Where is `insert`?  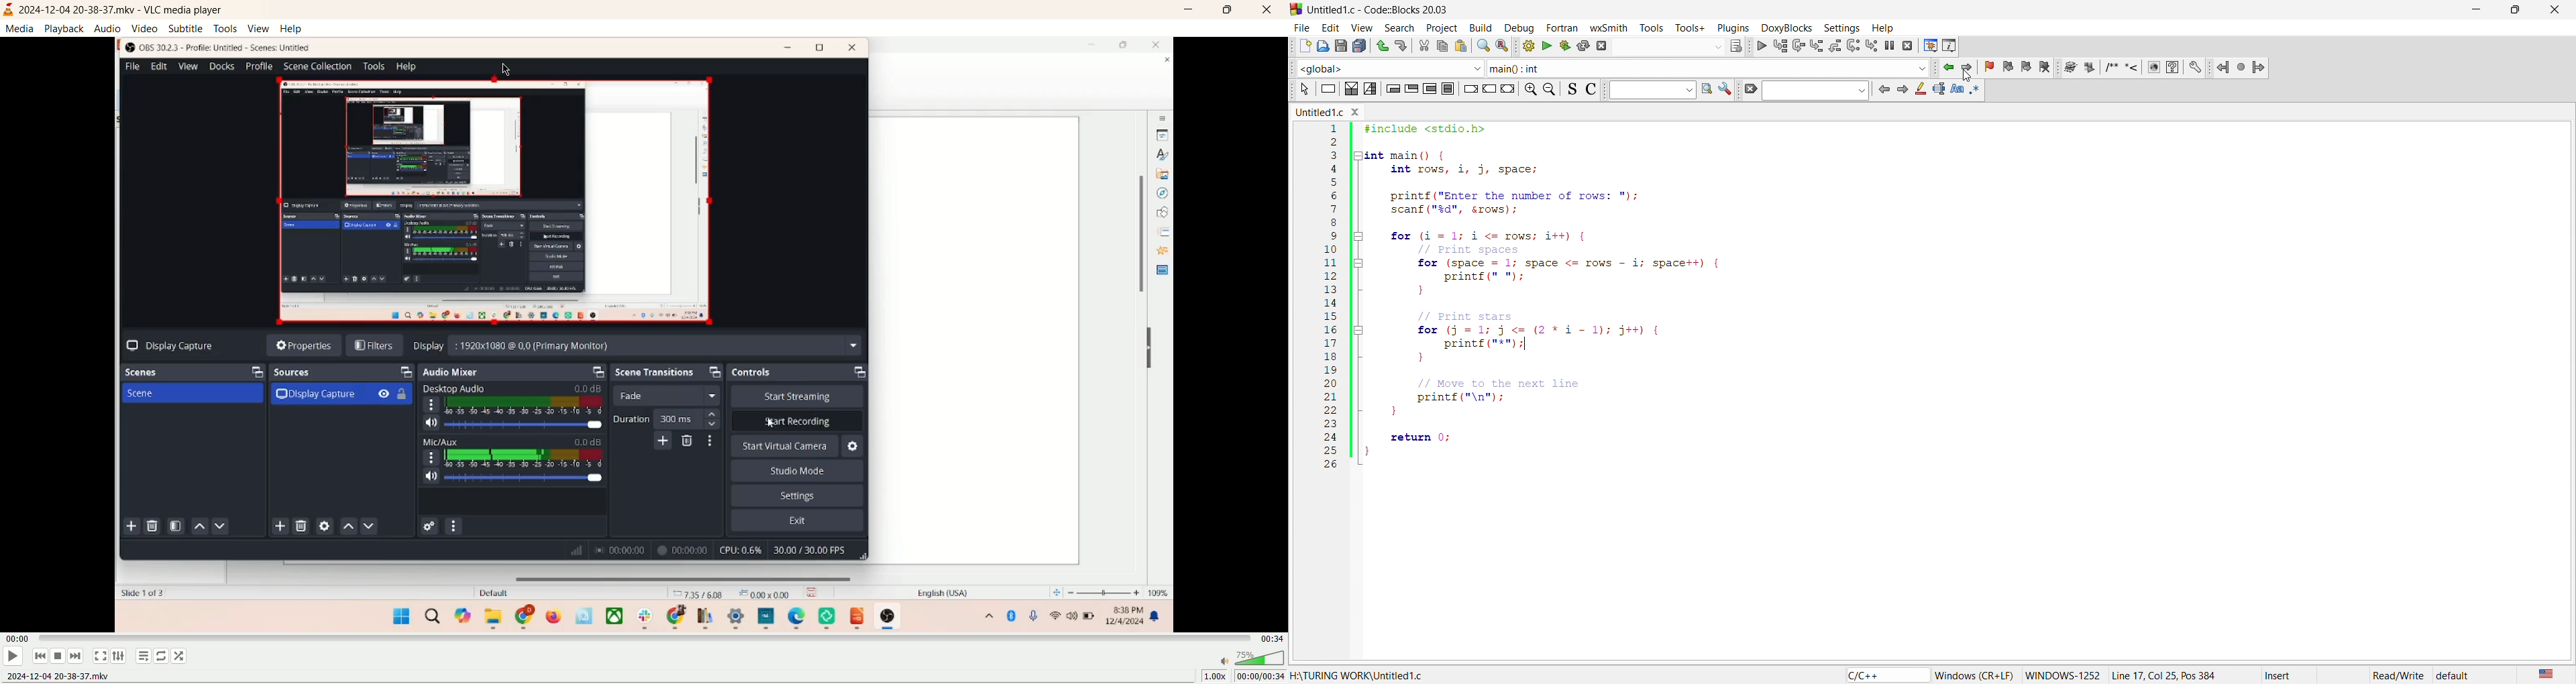 insert is located at coordinates (2280, 671).